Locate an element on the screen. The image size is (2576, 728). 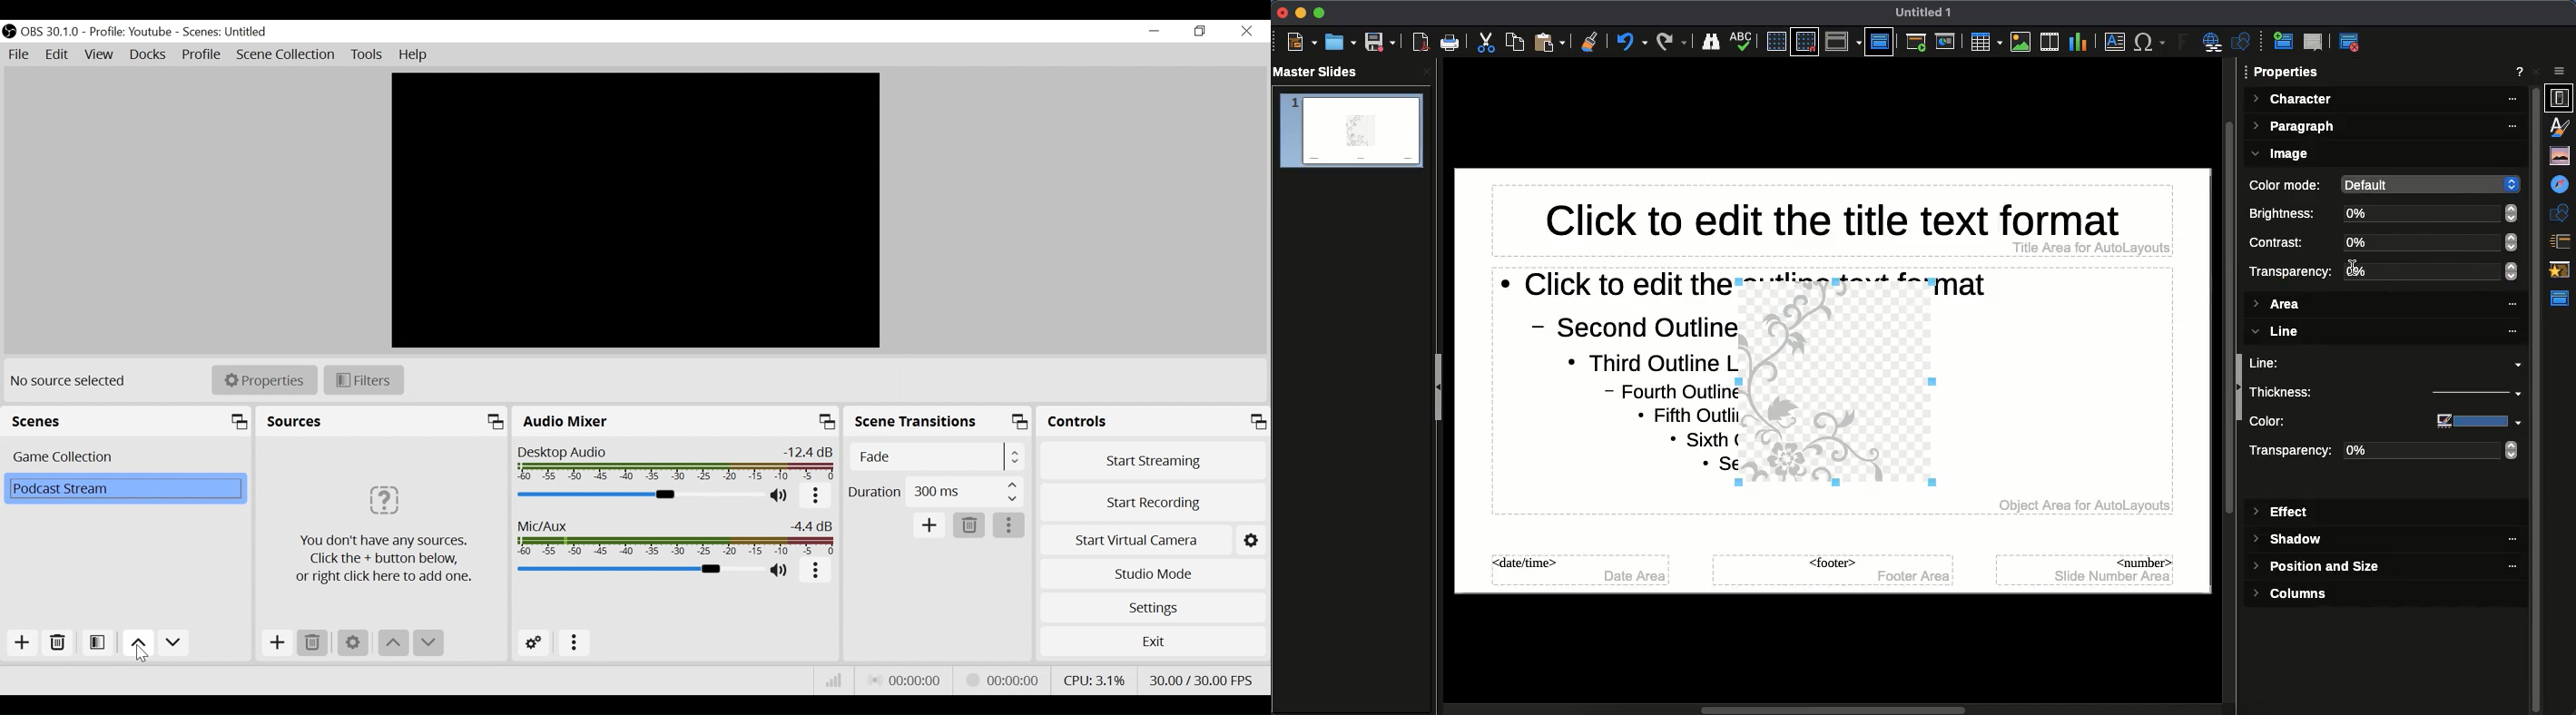
Sources is located at coordinates (384, 422).